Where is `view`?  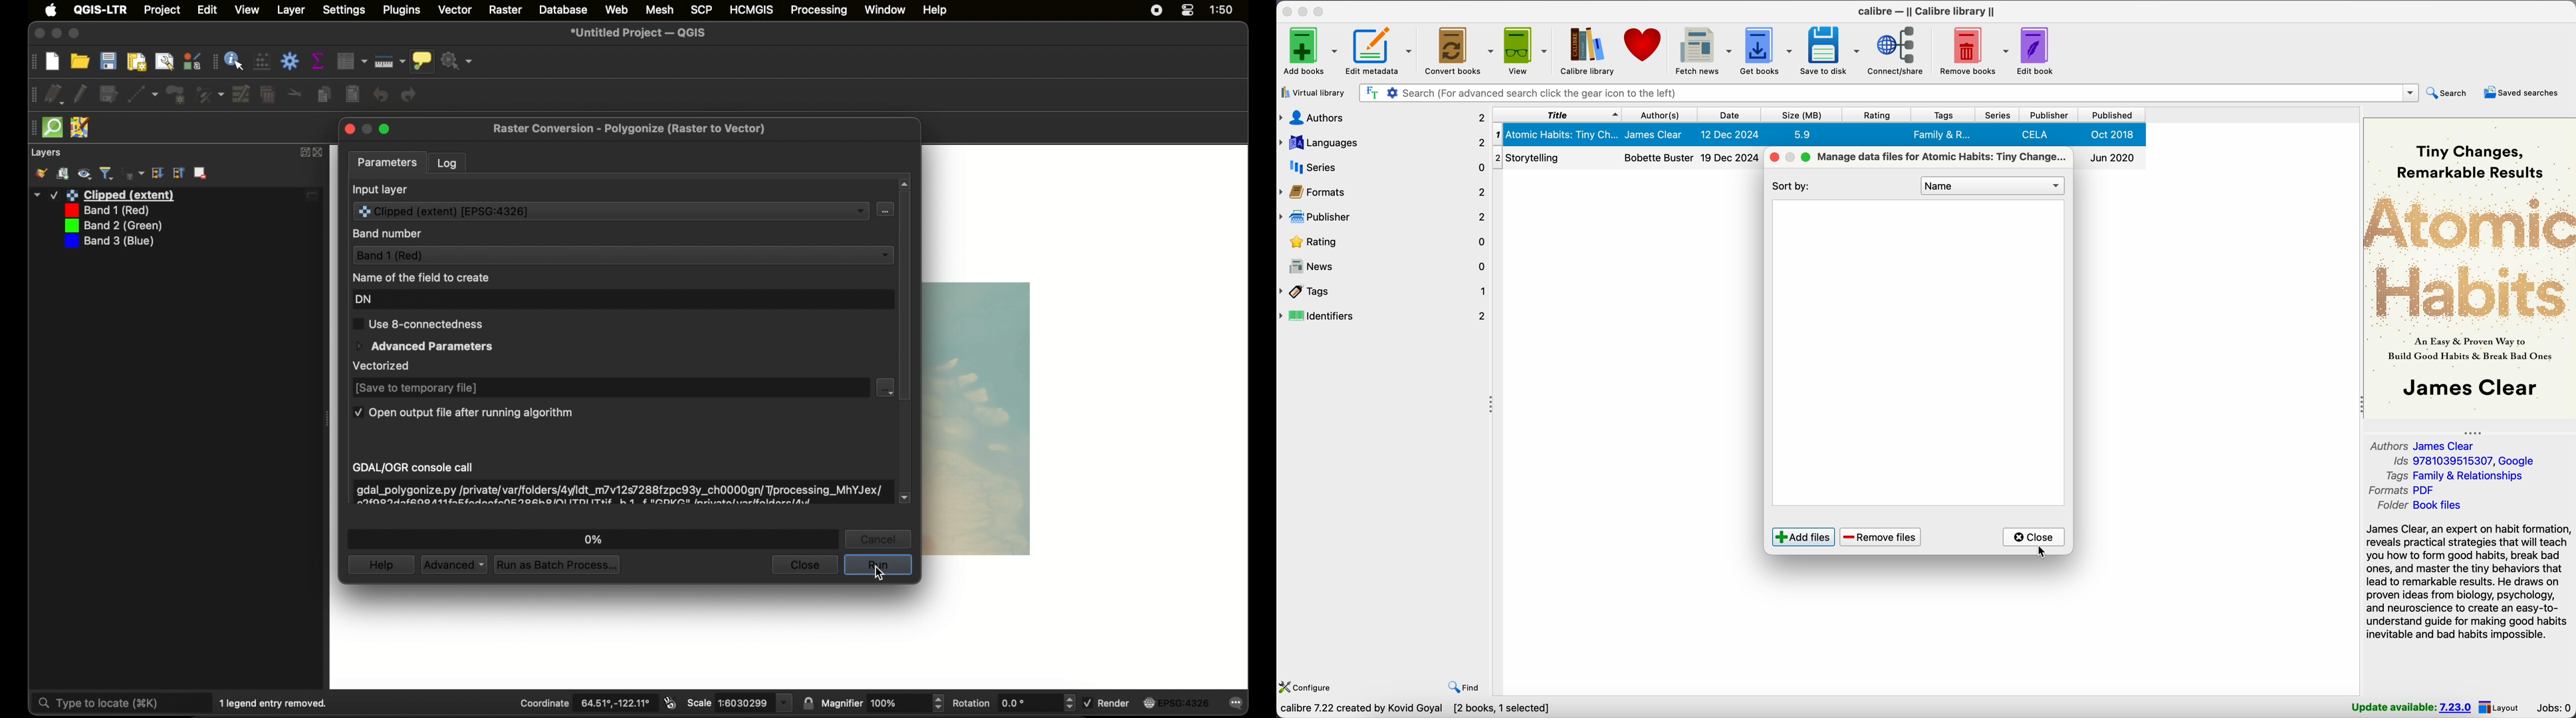
view is located at coordinates (247, 9).